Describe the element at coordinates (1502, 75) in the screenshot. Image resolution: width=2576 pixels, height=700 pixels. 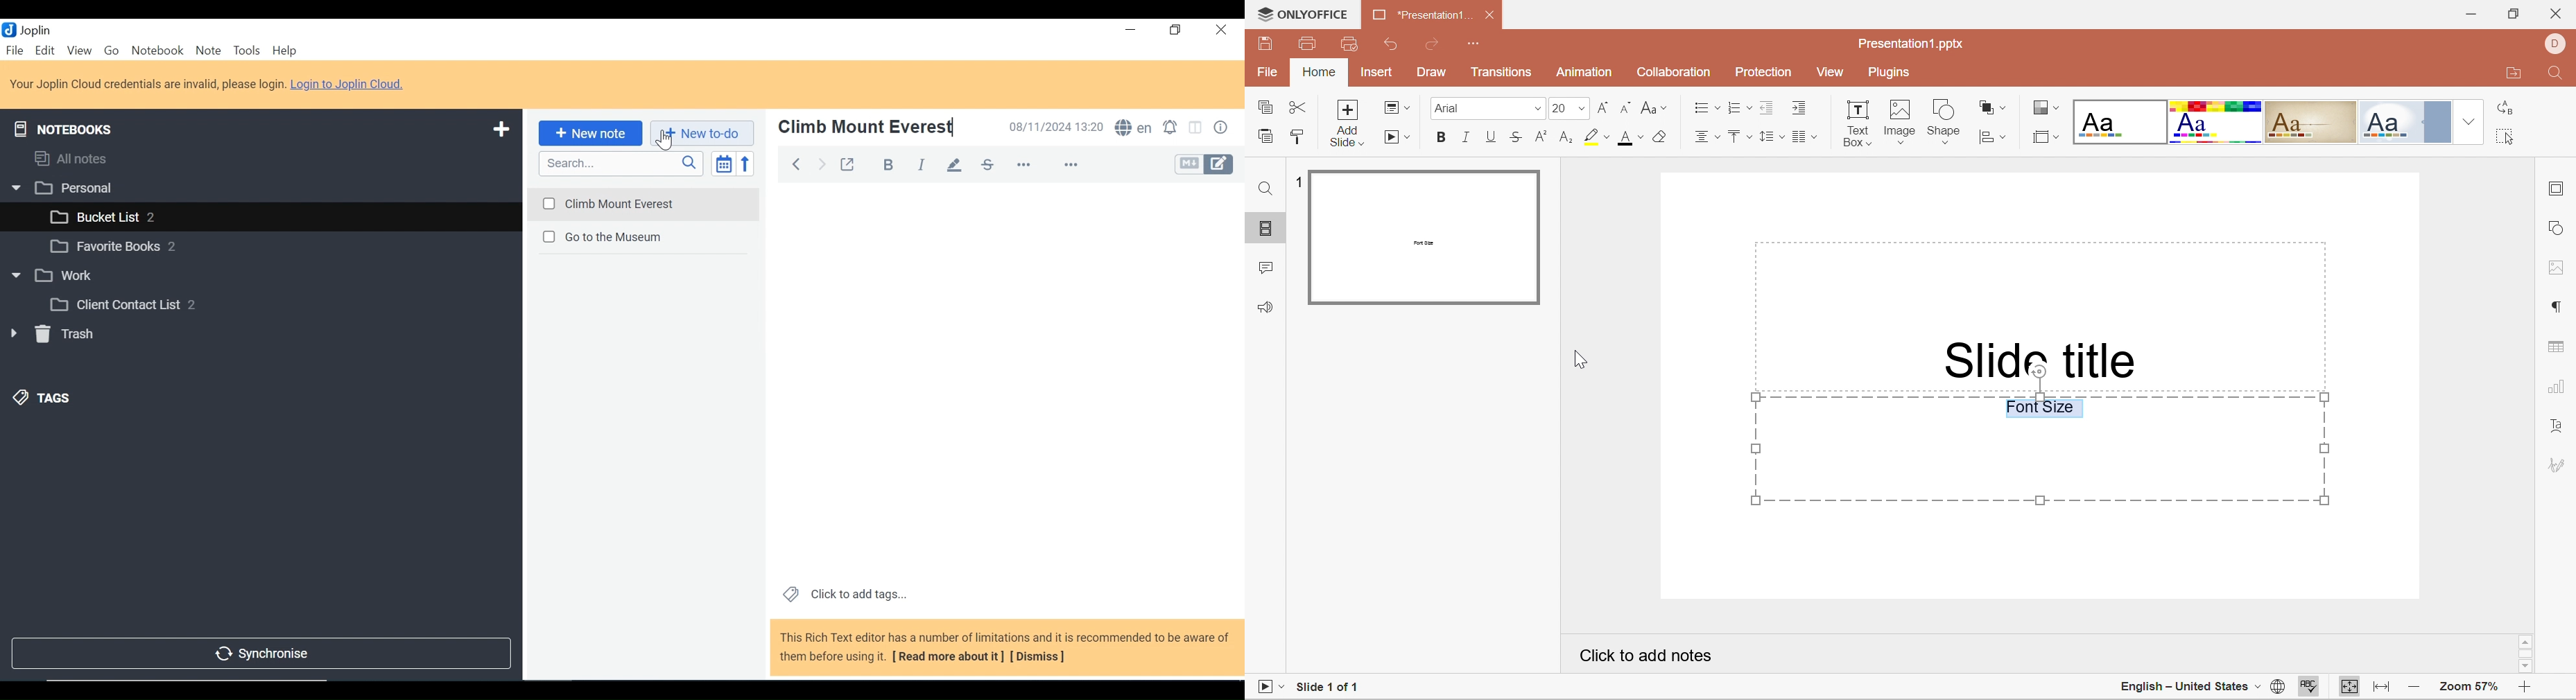
I see `Transitions` at that location.